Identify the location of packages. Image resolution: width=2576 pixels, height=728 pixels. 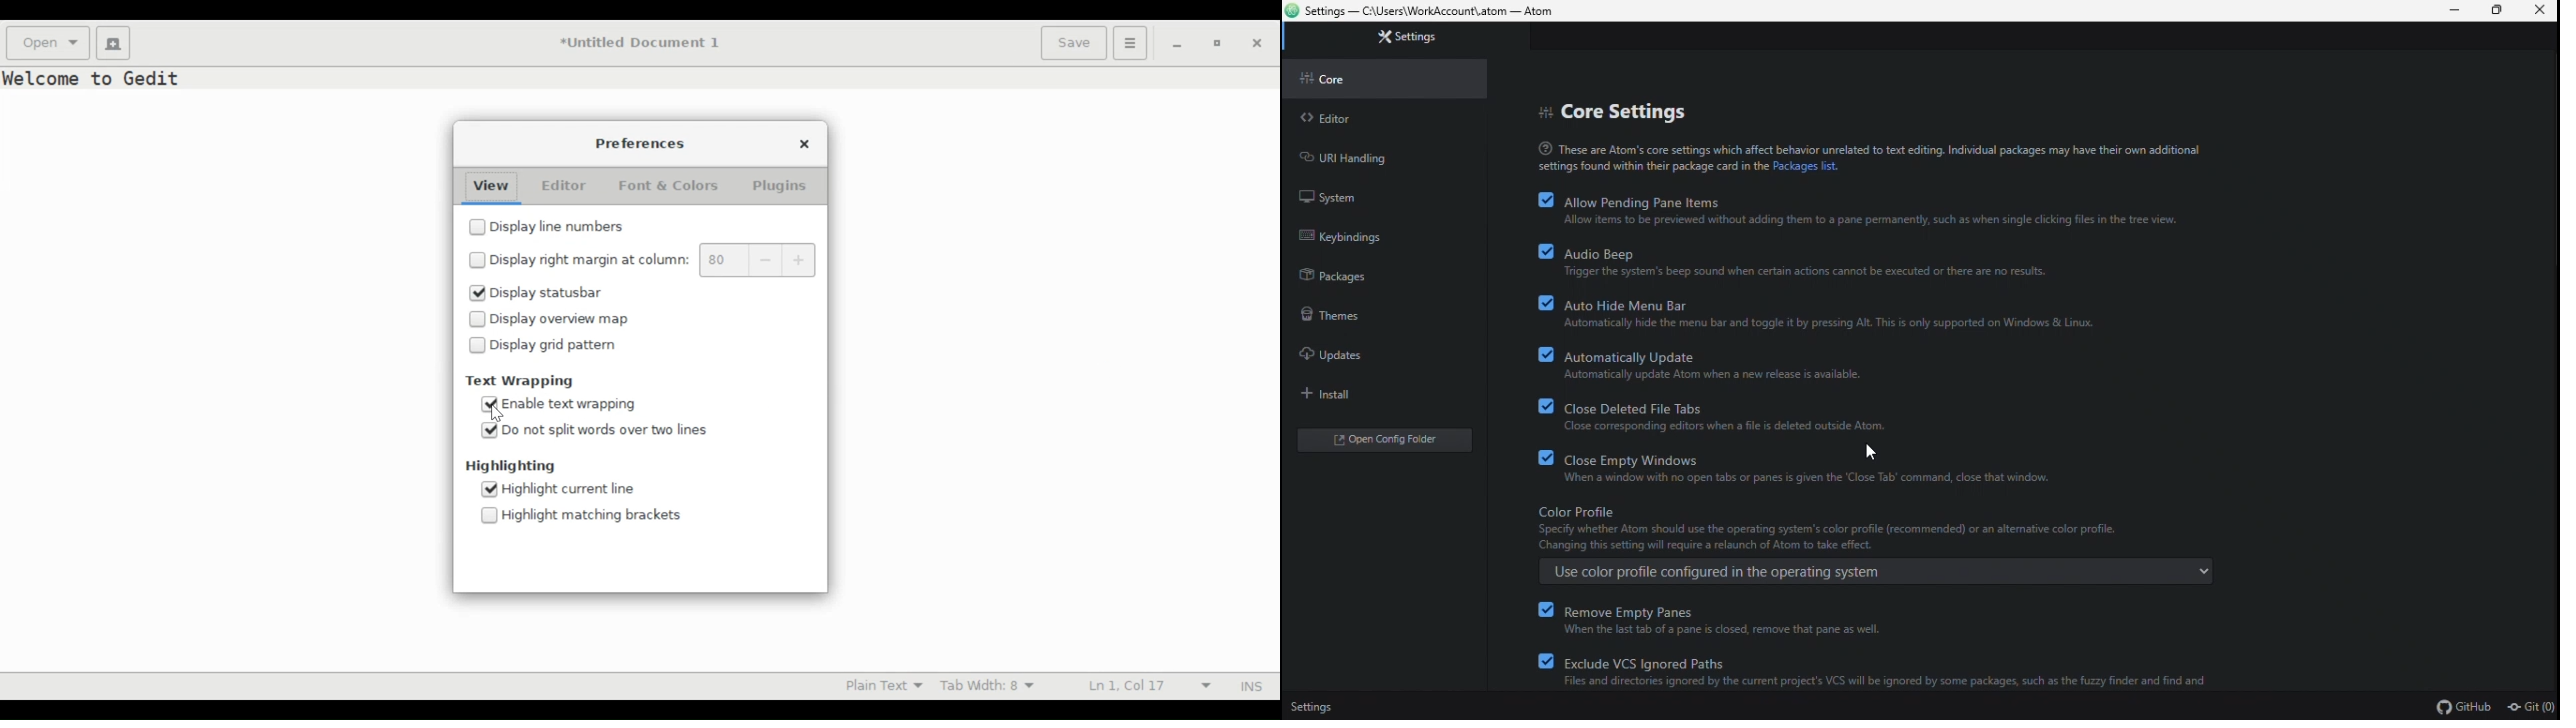
(1366, 274).